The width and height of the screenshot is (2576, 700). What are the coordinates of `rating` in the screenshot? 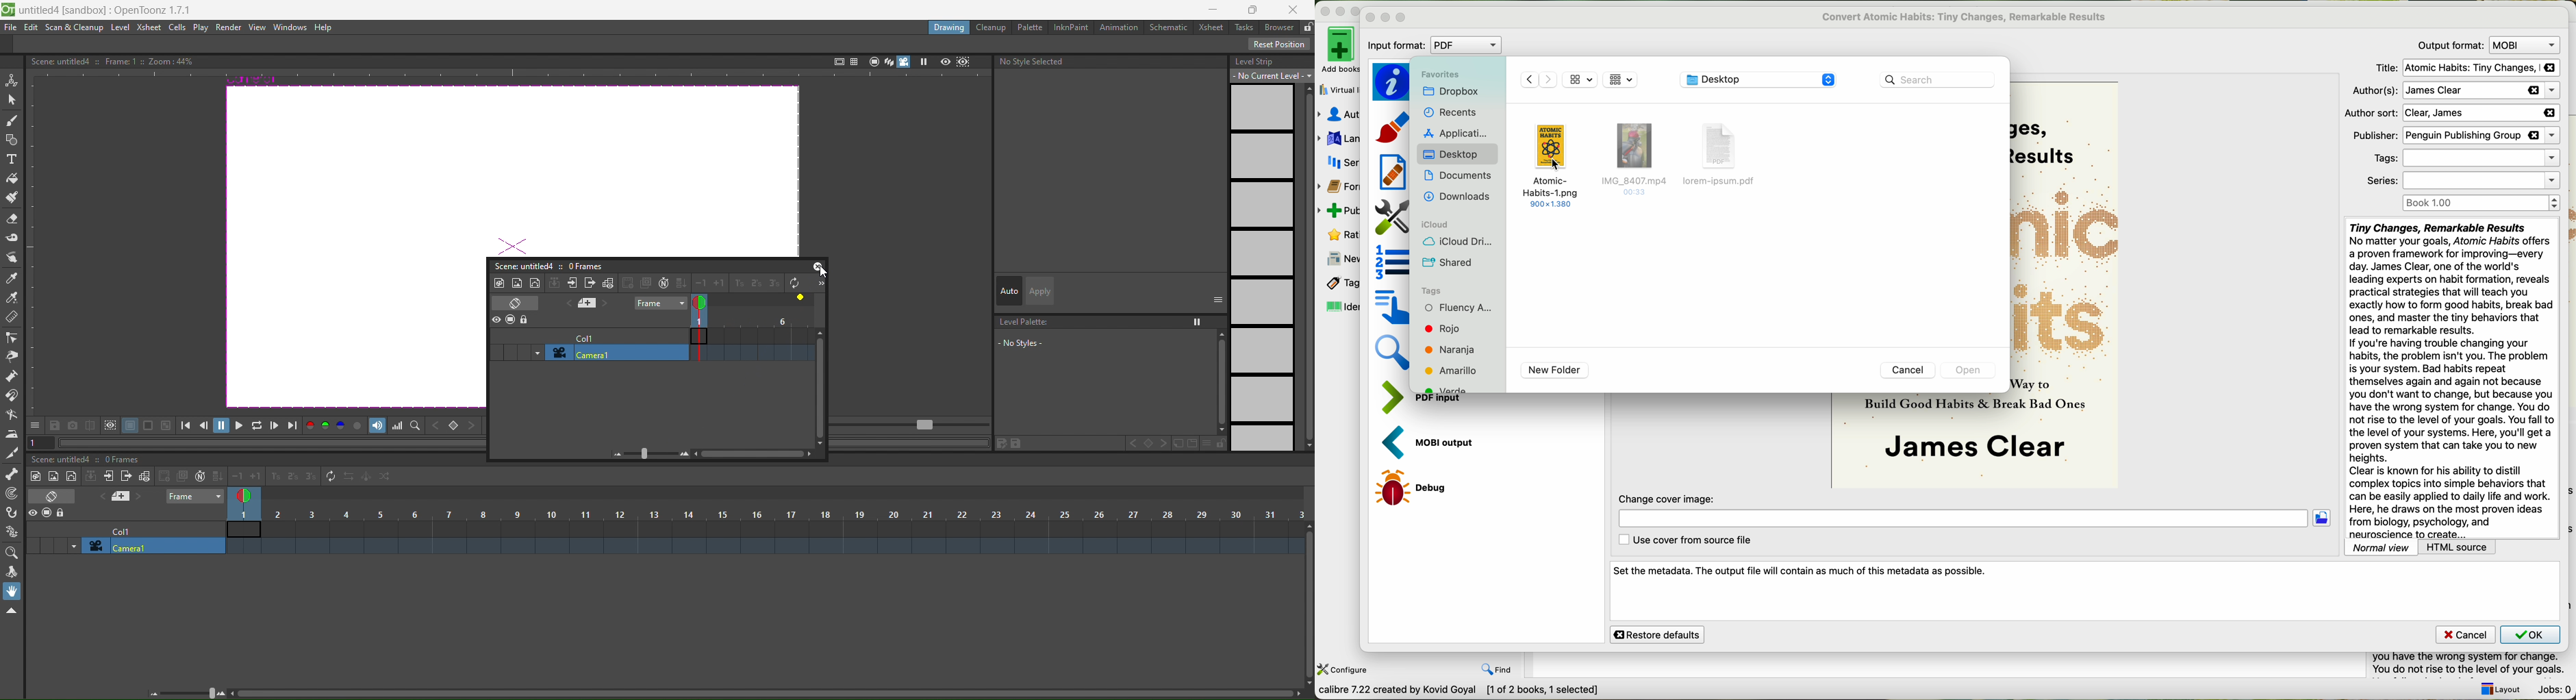 It's located at (1341, 234).